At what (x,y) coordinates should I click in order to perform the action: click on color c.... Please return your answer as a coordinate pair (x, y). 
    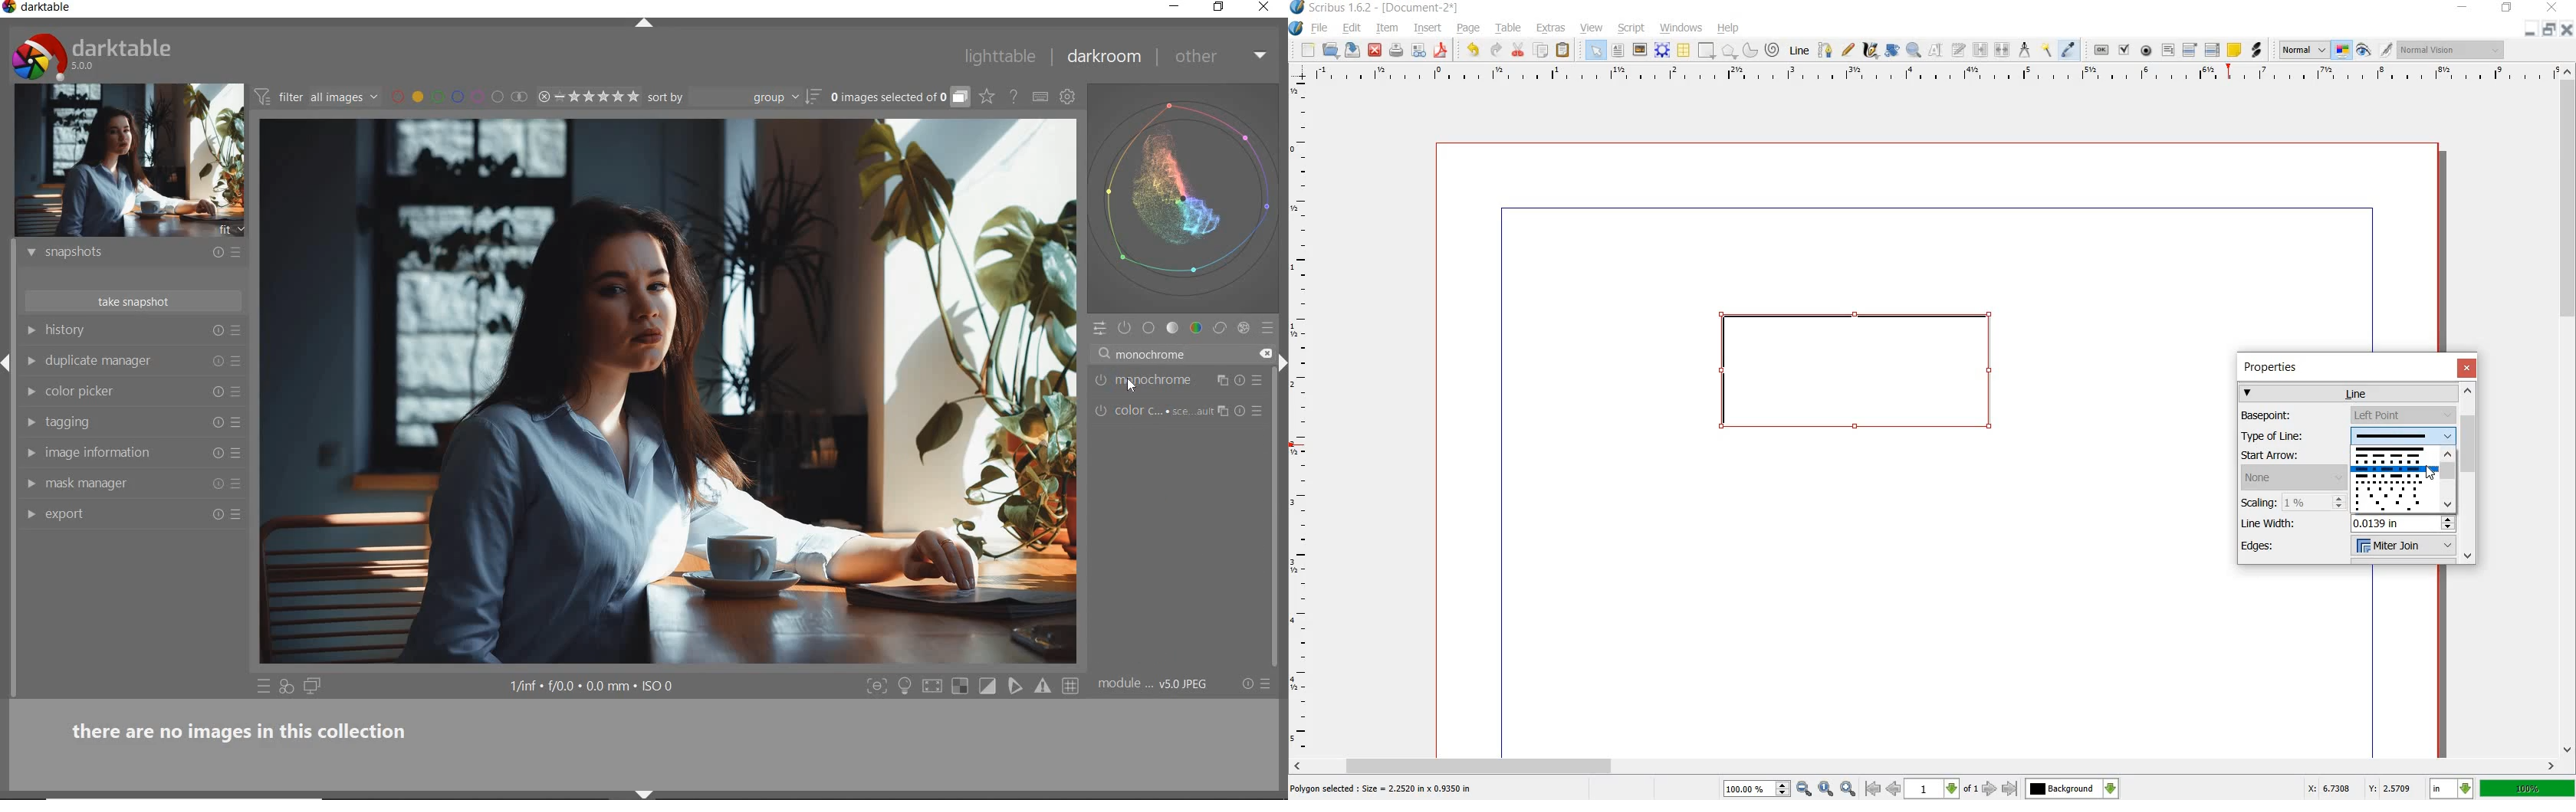
    Looking at the image, I should click on (1158, 414).